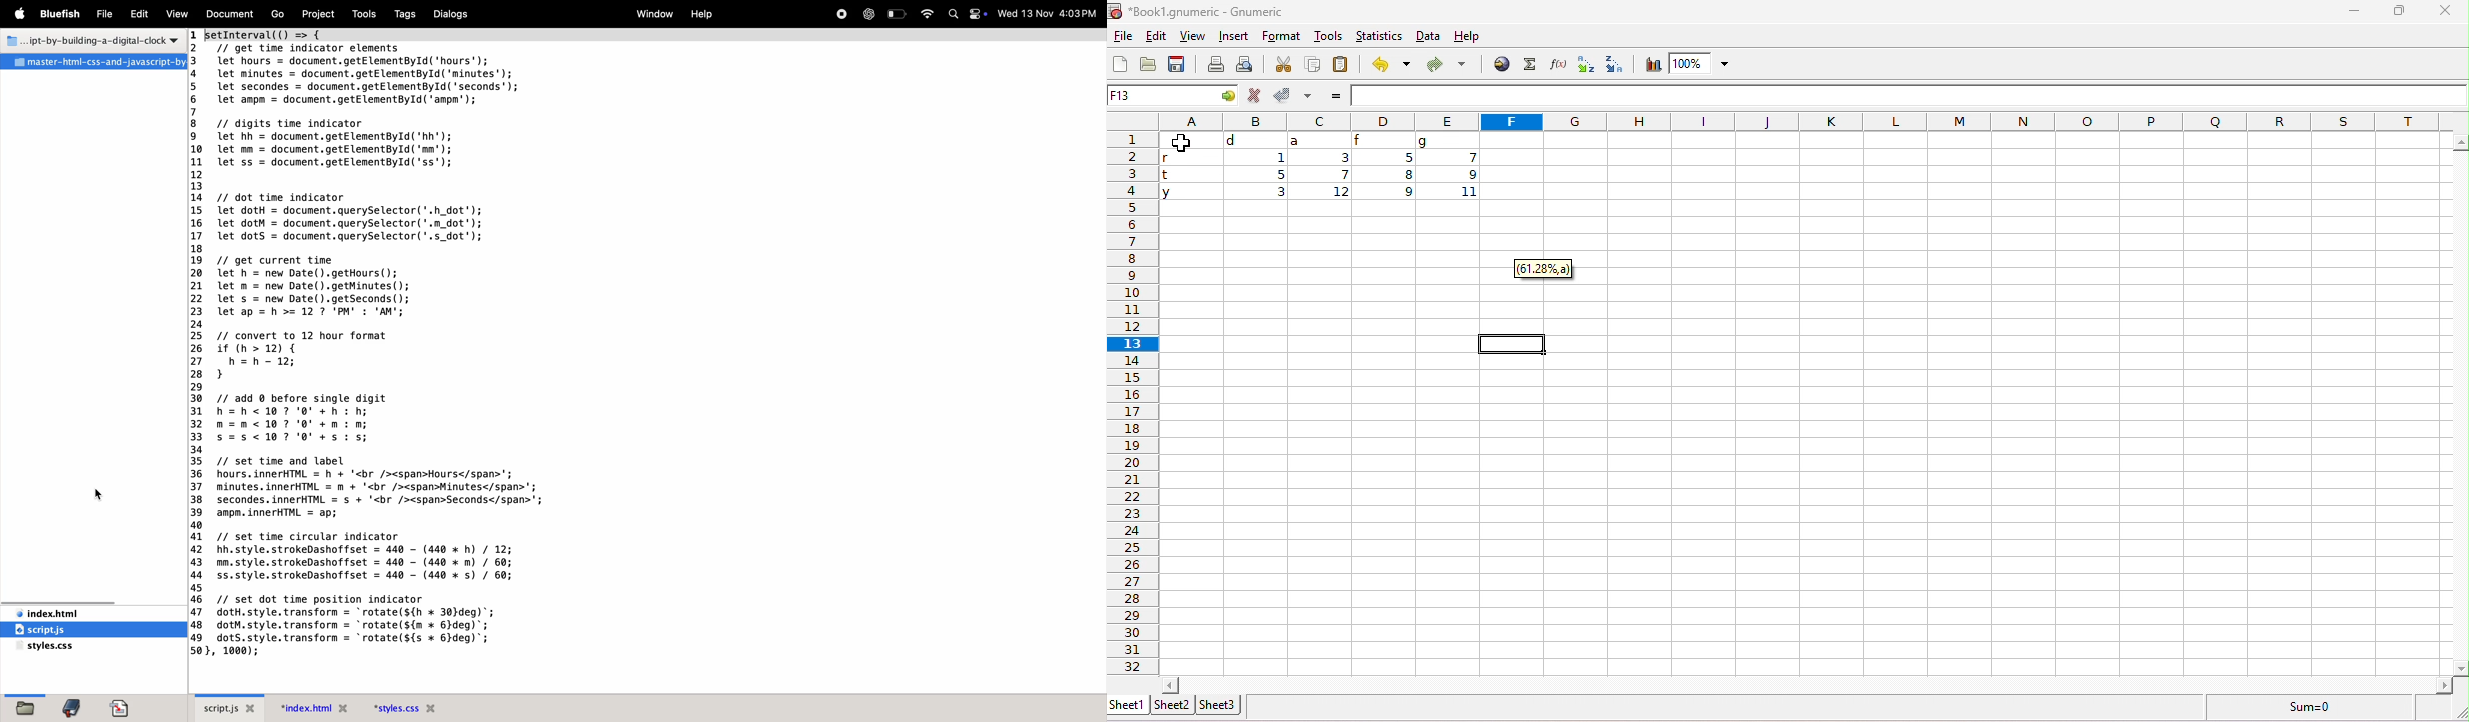 The height and width of the screenshot is (728, 2492). I want to click on apple widgets, so click(979, 14).